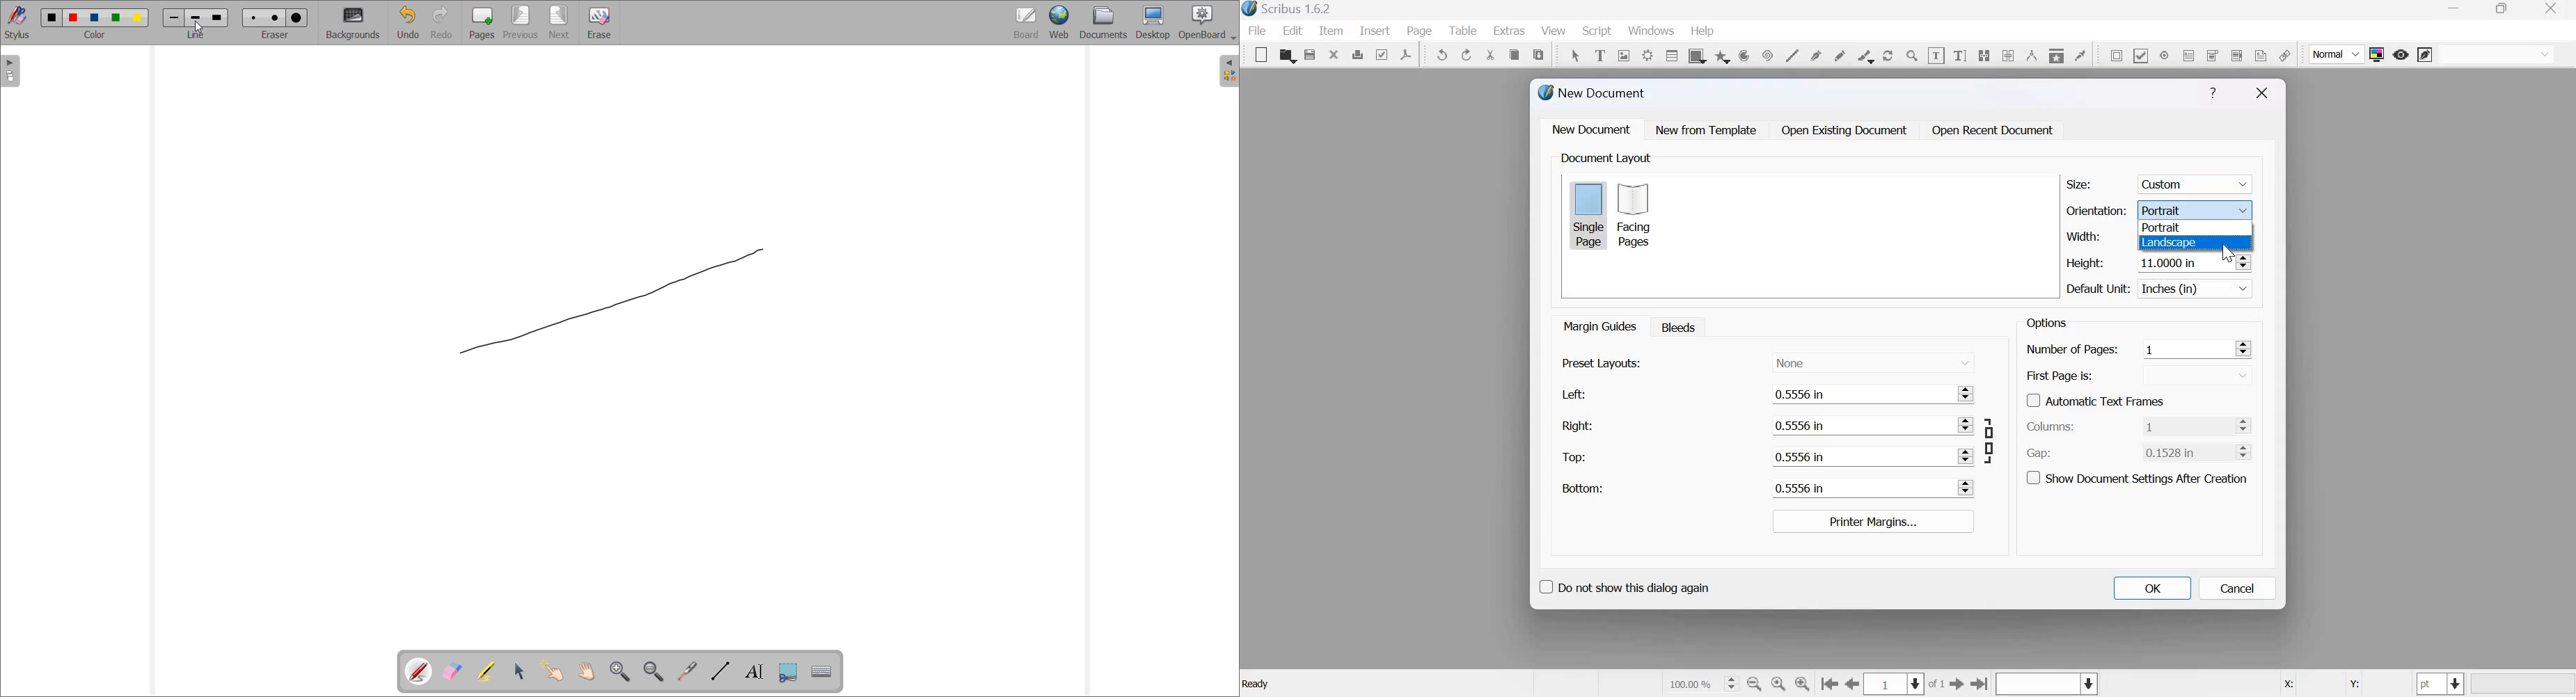  What do you see at coordinates (1709, 129) in the screenshot?
I see `New from Template` at bounding box center [1709, 129].